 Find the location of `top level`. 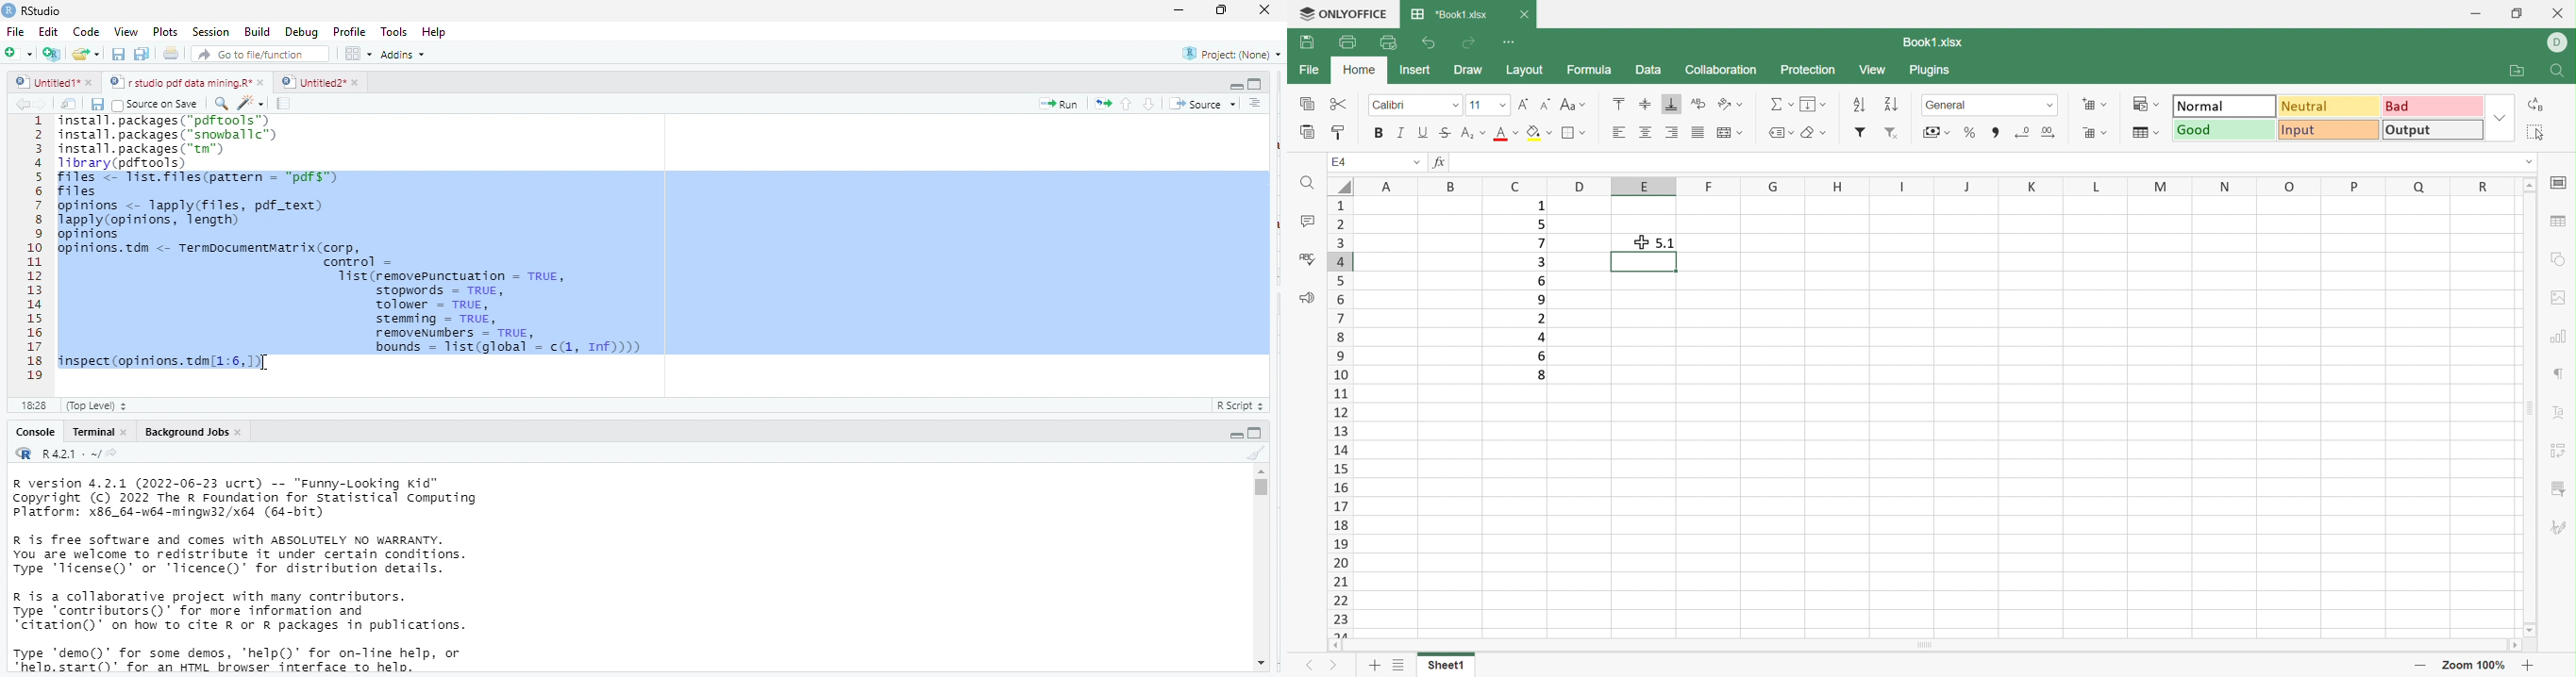

top level is located at coordinates (102, 405).